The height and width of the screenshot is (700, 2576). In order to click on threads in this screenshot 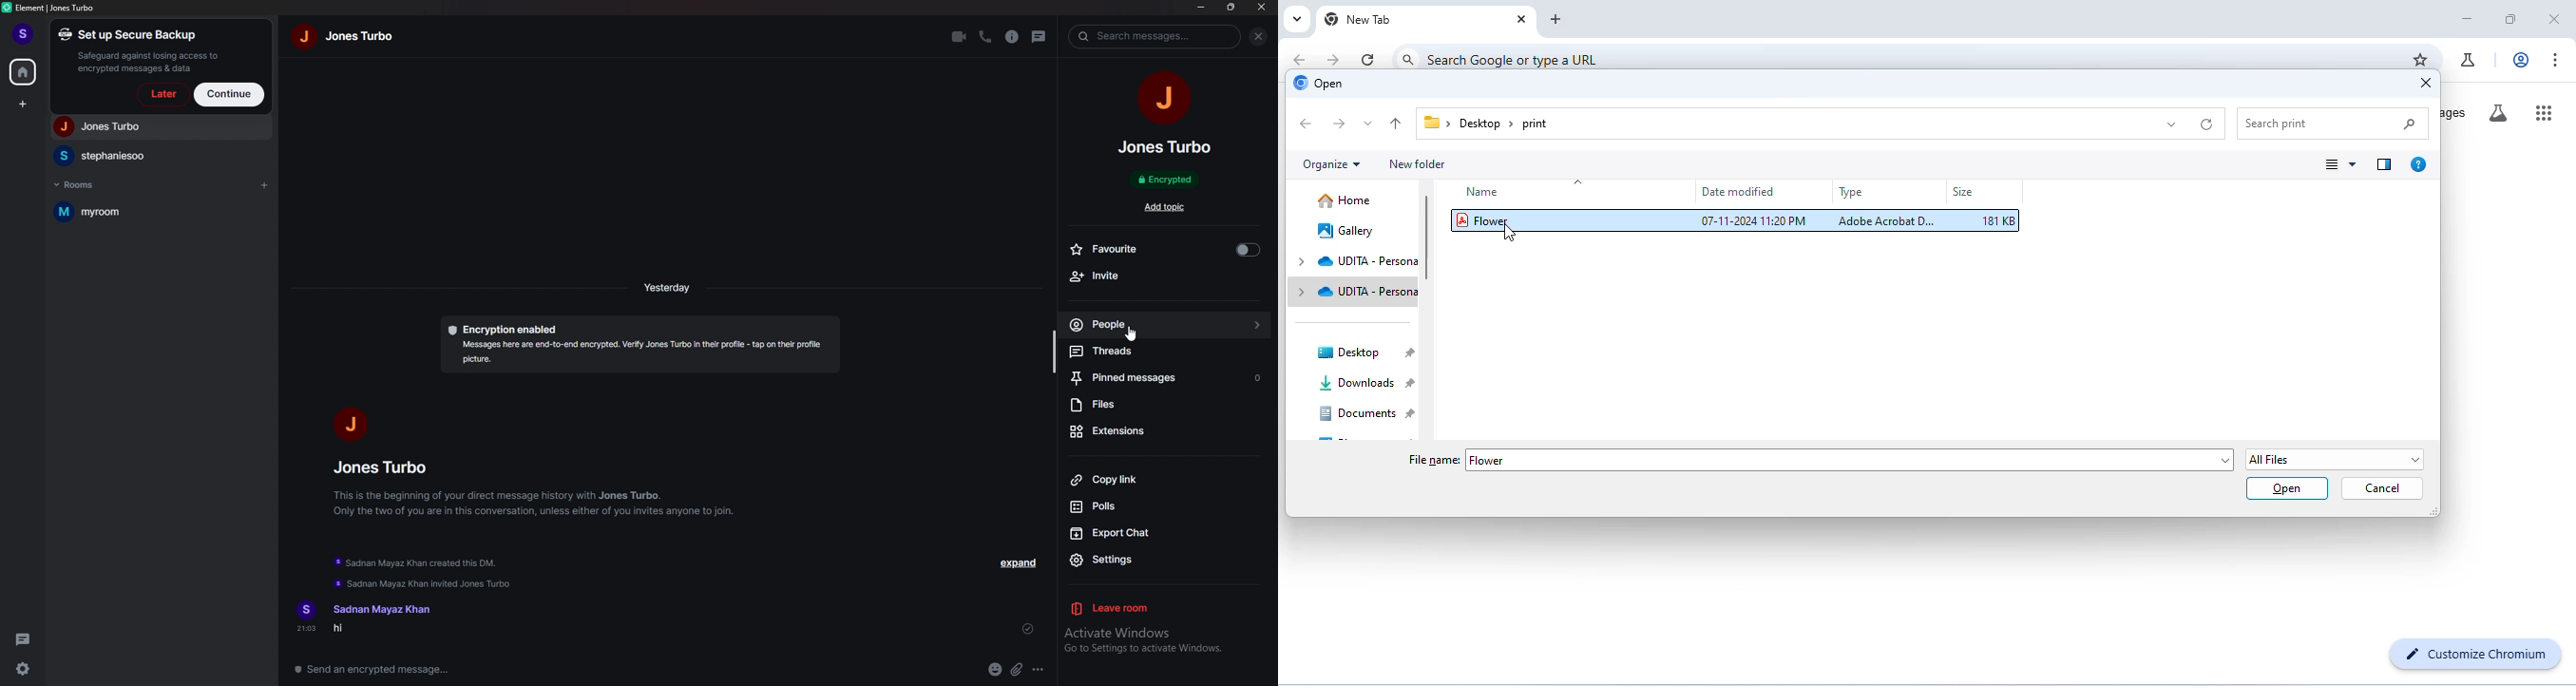, I will do `click(1166, 351)`.